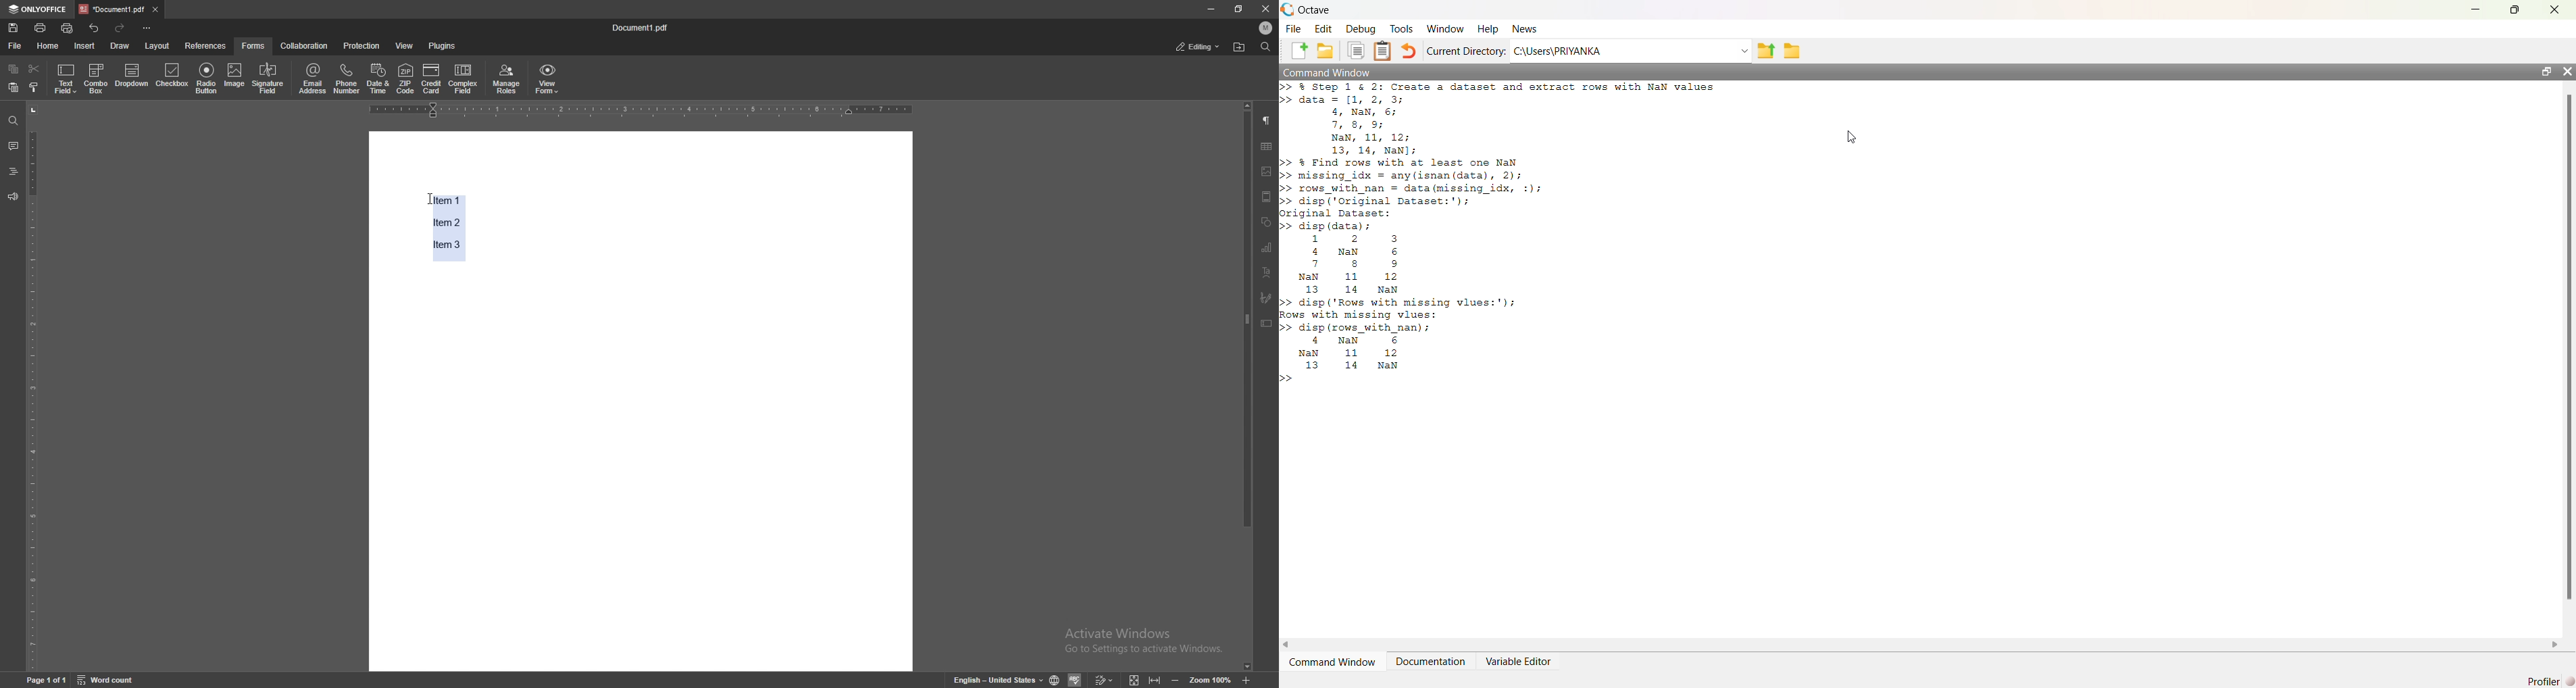 Image resolution: width=2576 pixels, height=700 pixels. What do you see at coordinates (1177, 678) in the screenshot?
I see `zoom out` at bounding box center [1177, 678].